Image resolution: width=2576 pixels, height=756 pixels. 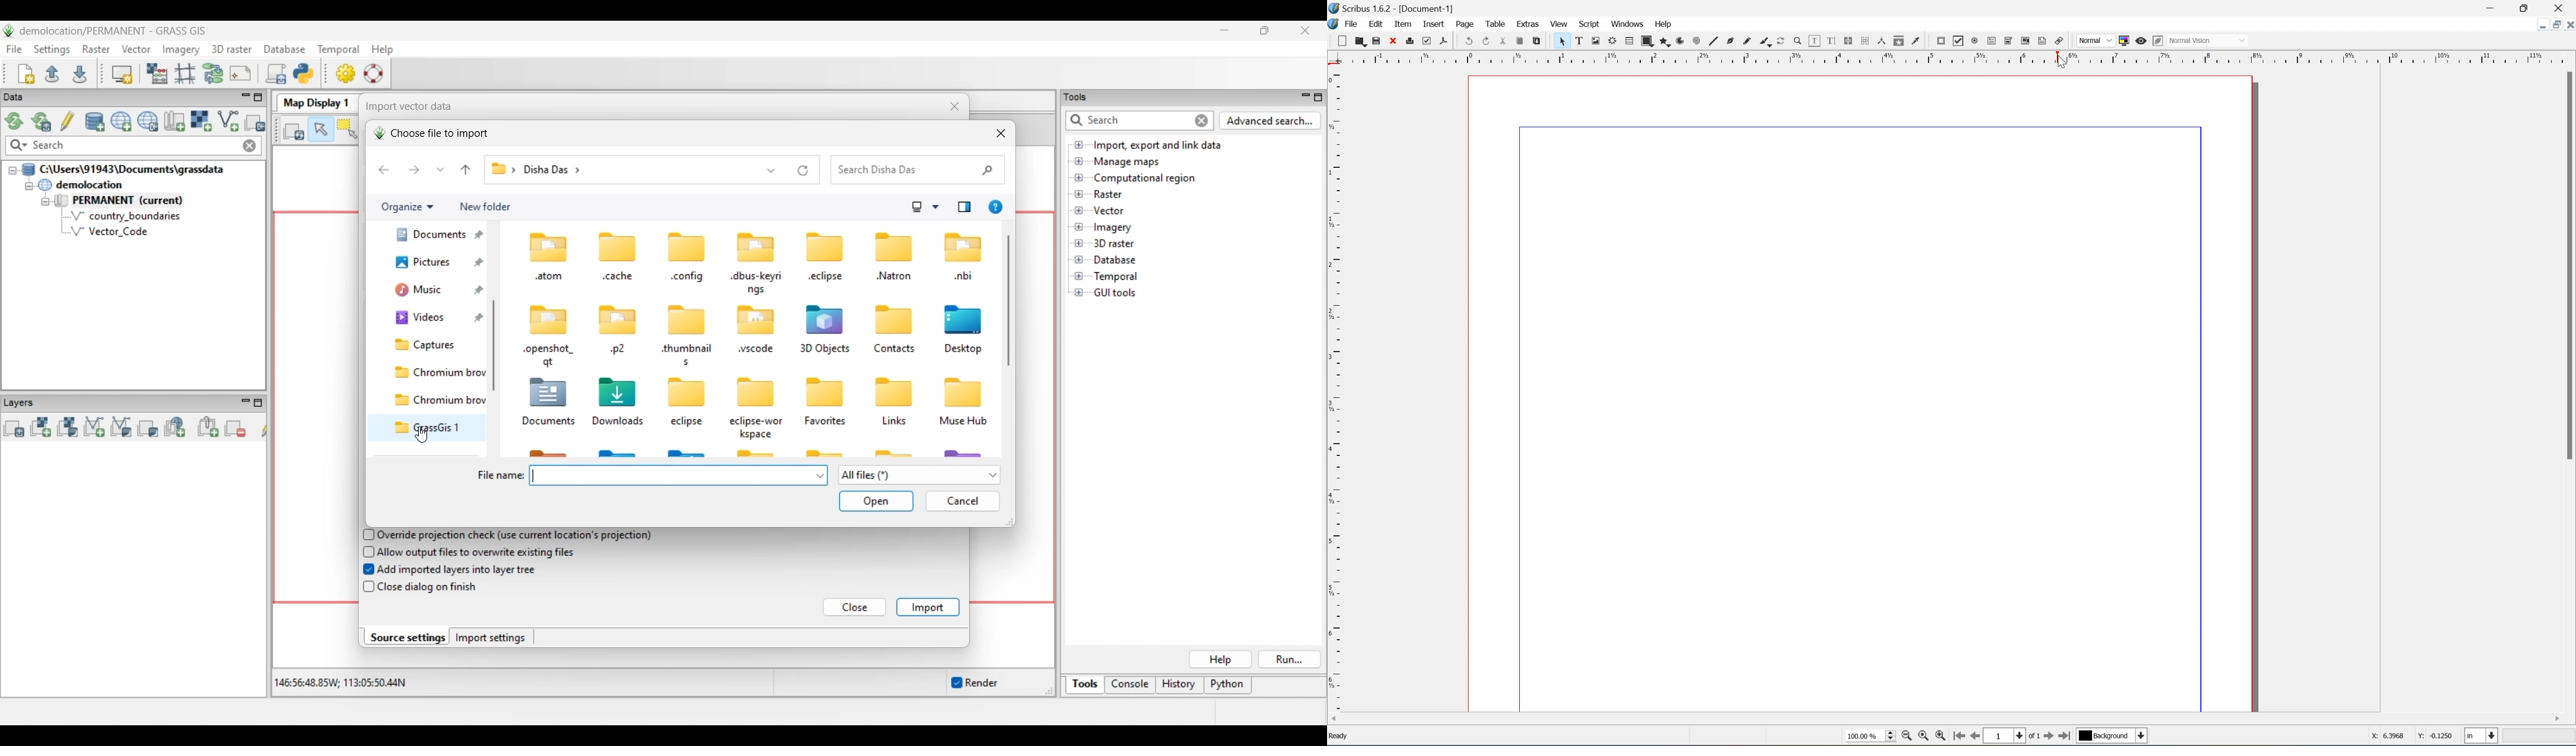 What do you see at coordinates (1960, 738) in the screenshot?
I see `go to first page` at bounding box center [1960, 738].